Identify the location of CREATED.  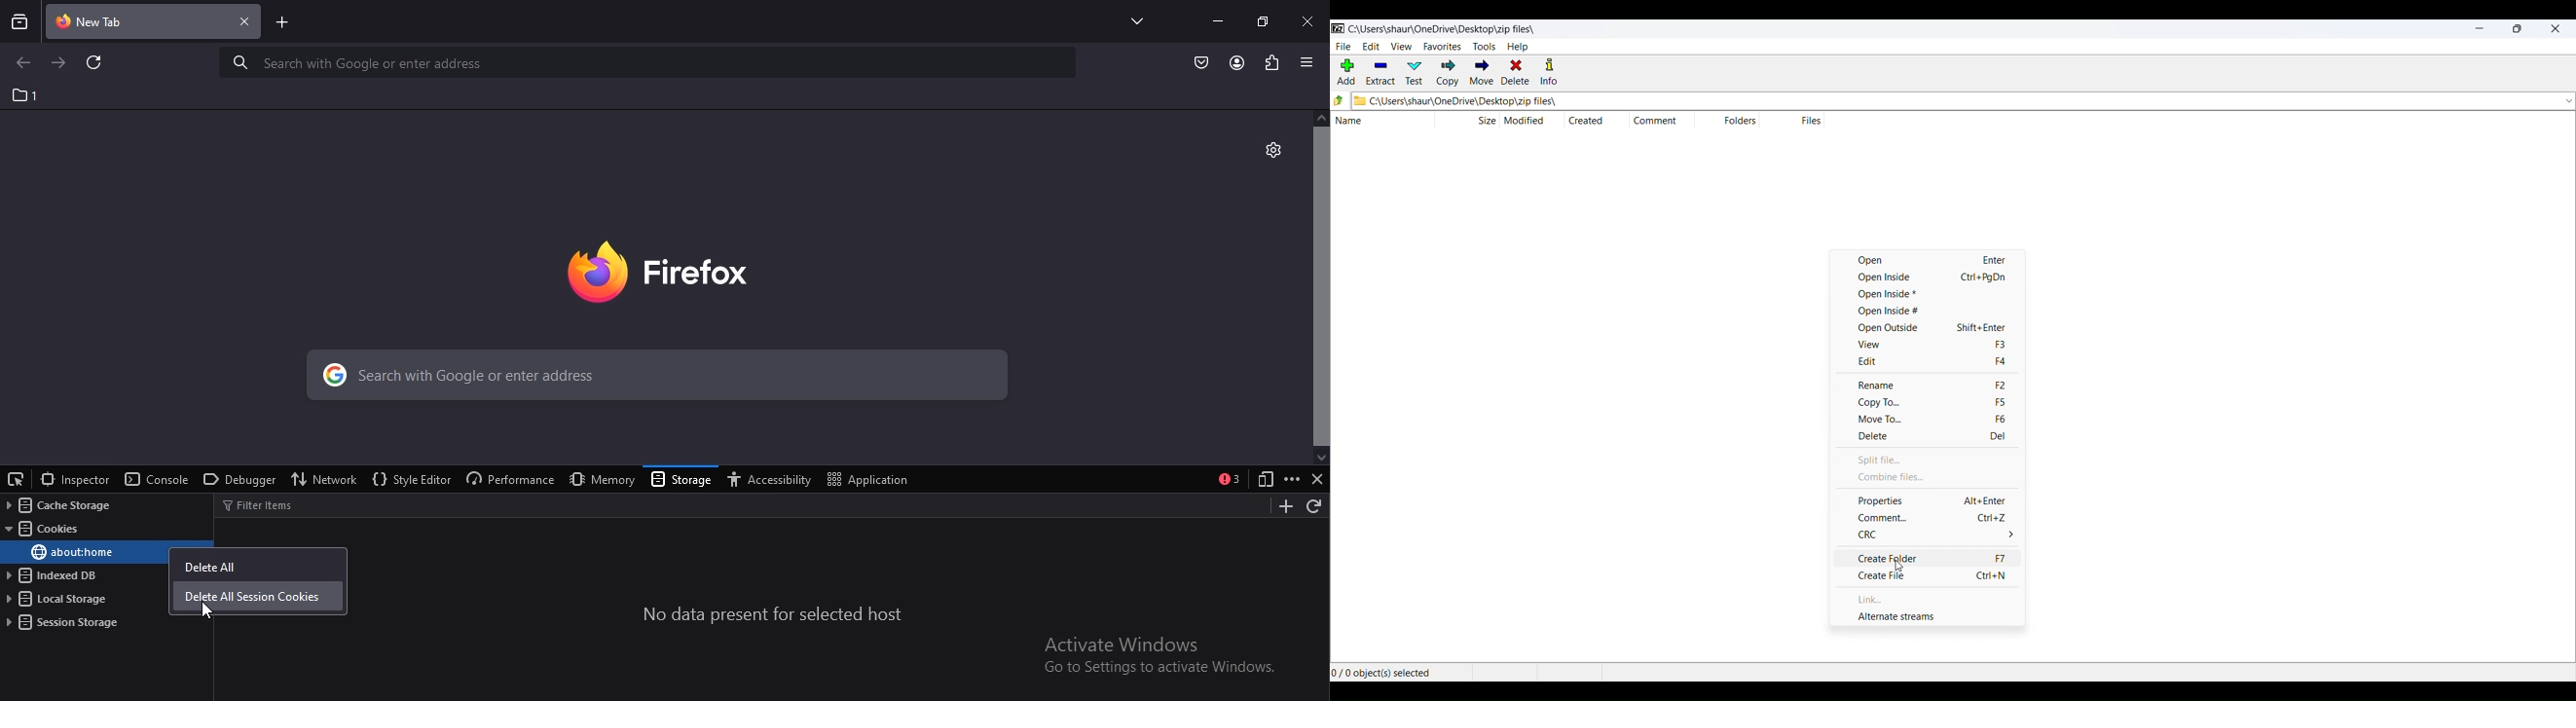
(1586, 120).